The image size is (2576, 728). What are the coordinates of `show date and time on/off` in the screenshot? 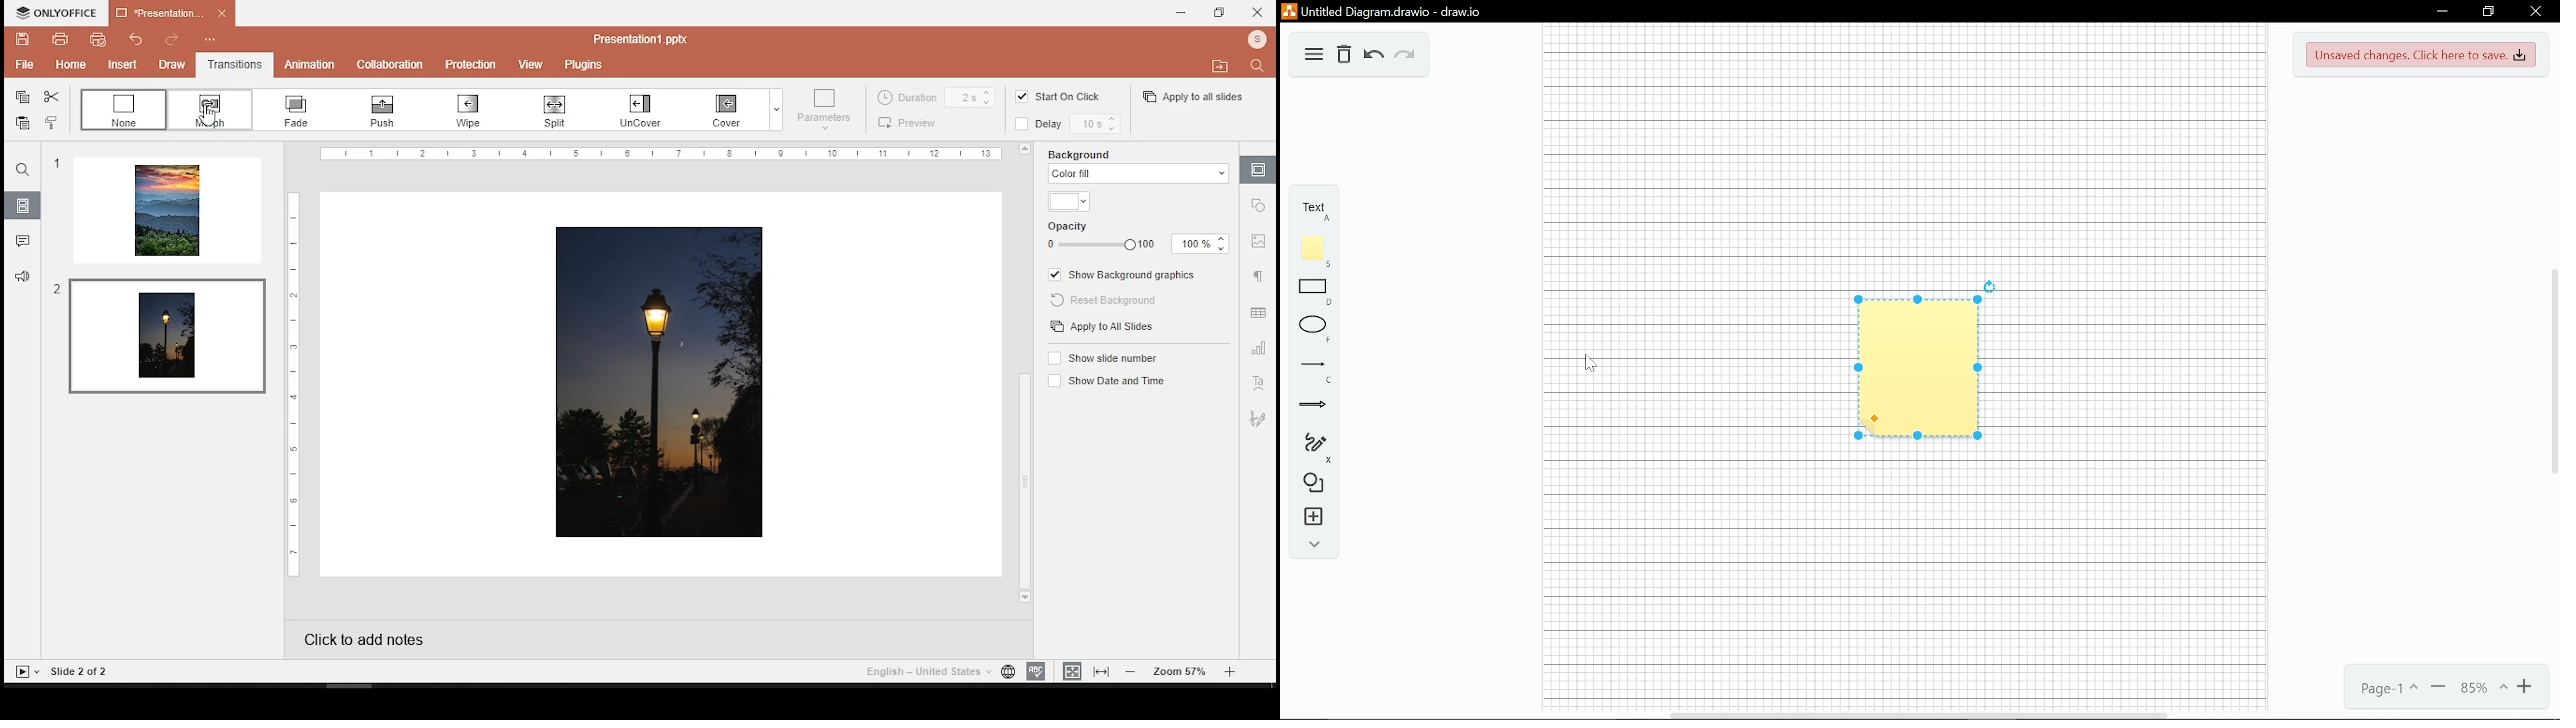 It's located at (1109, 380).